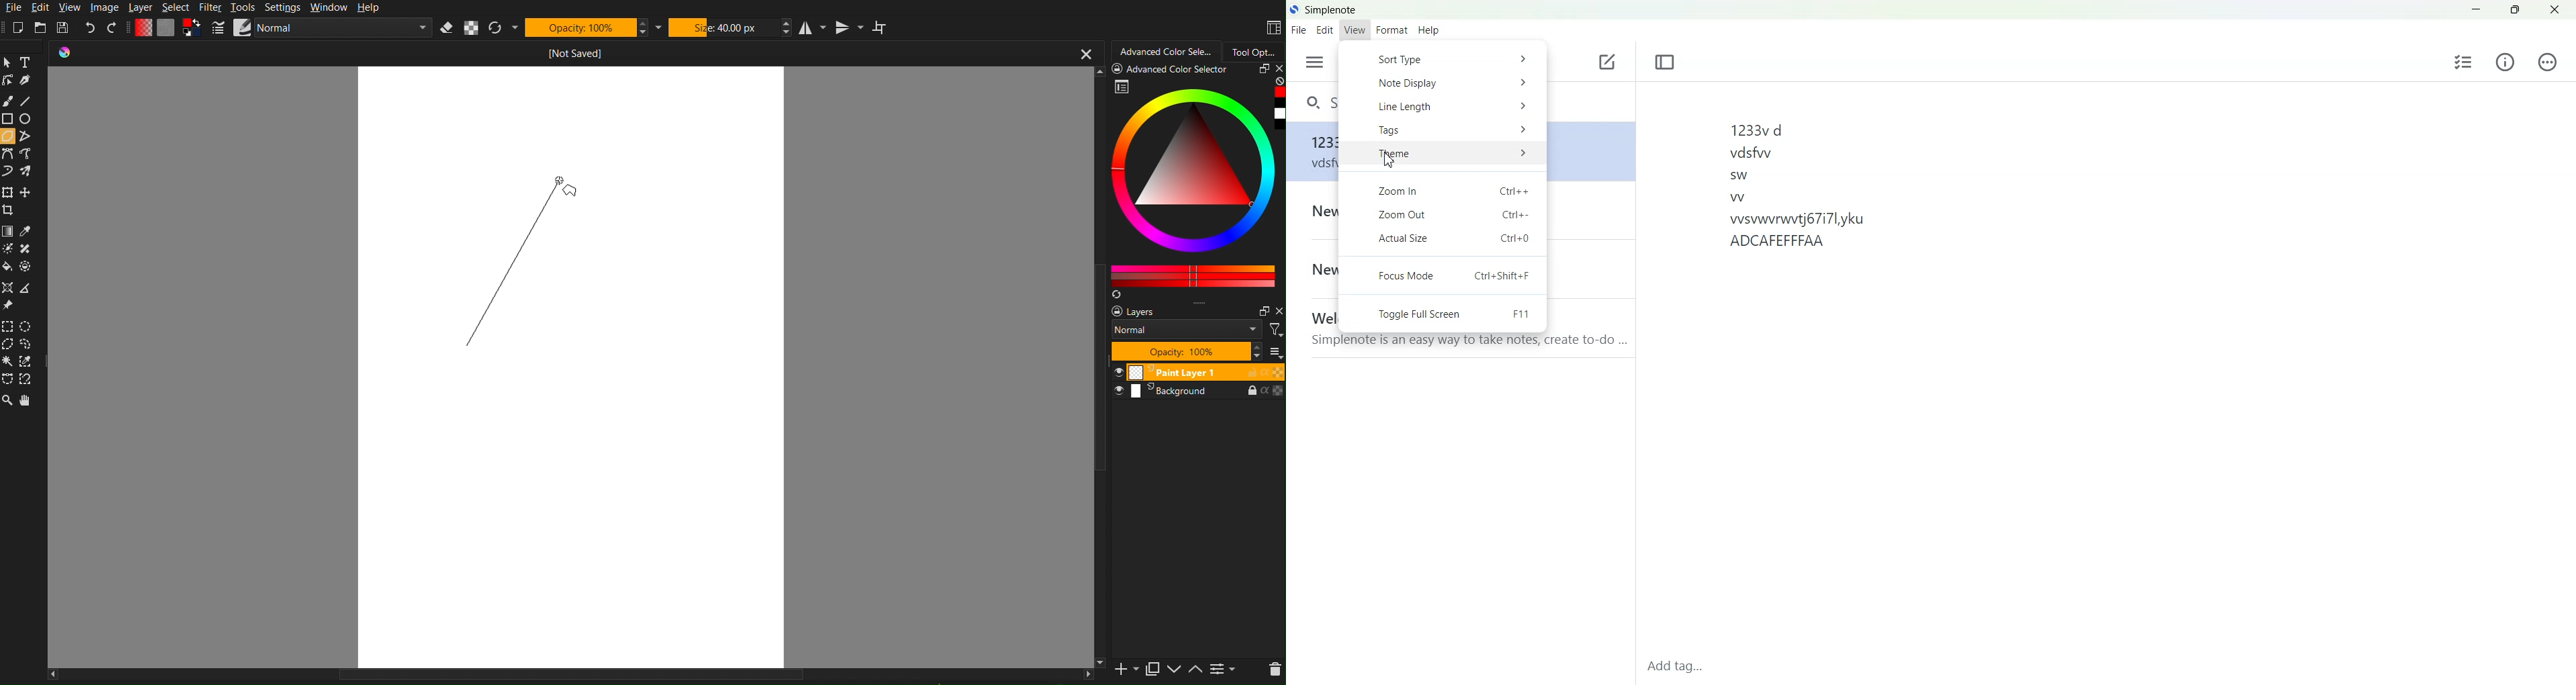 This screenshot has height=700, width=2576. I want to click on Line Length, so click(1443, 106).